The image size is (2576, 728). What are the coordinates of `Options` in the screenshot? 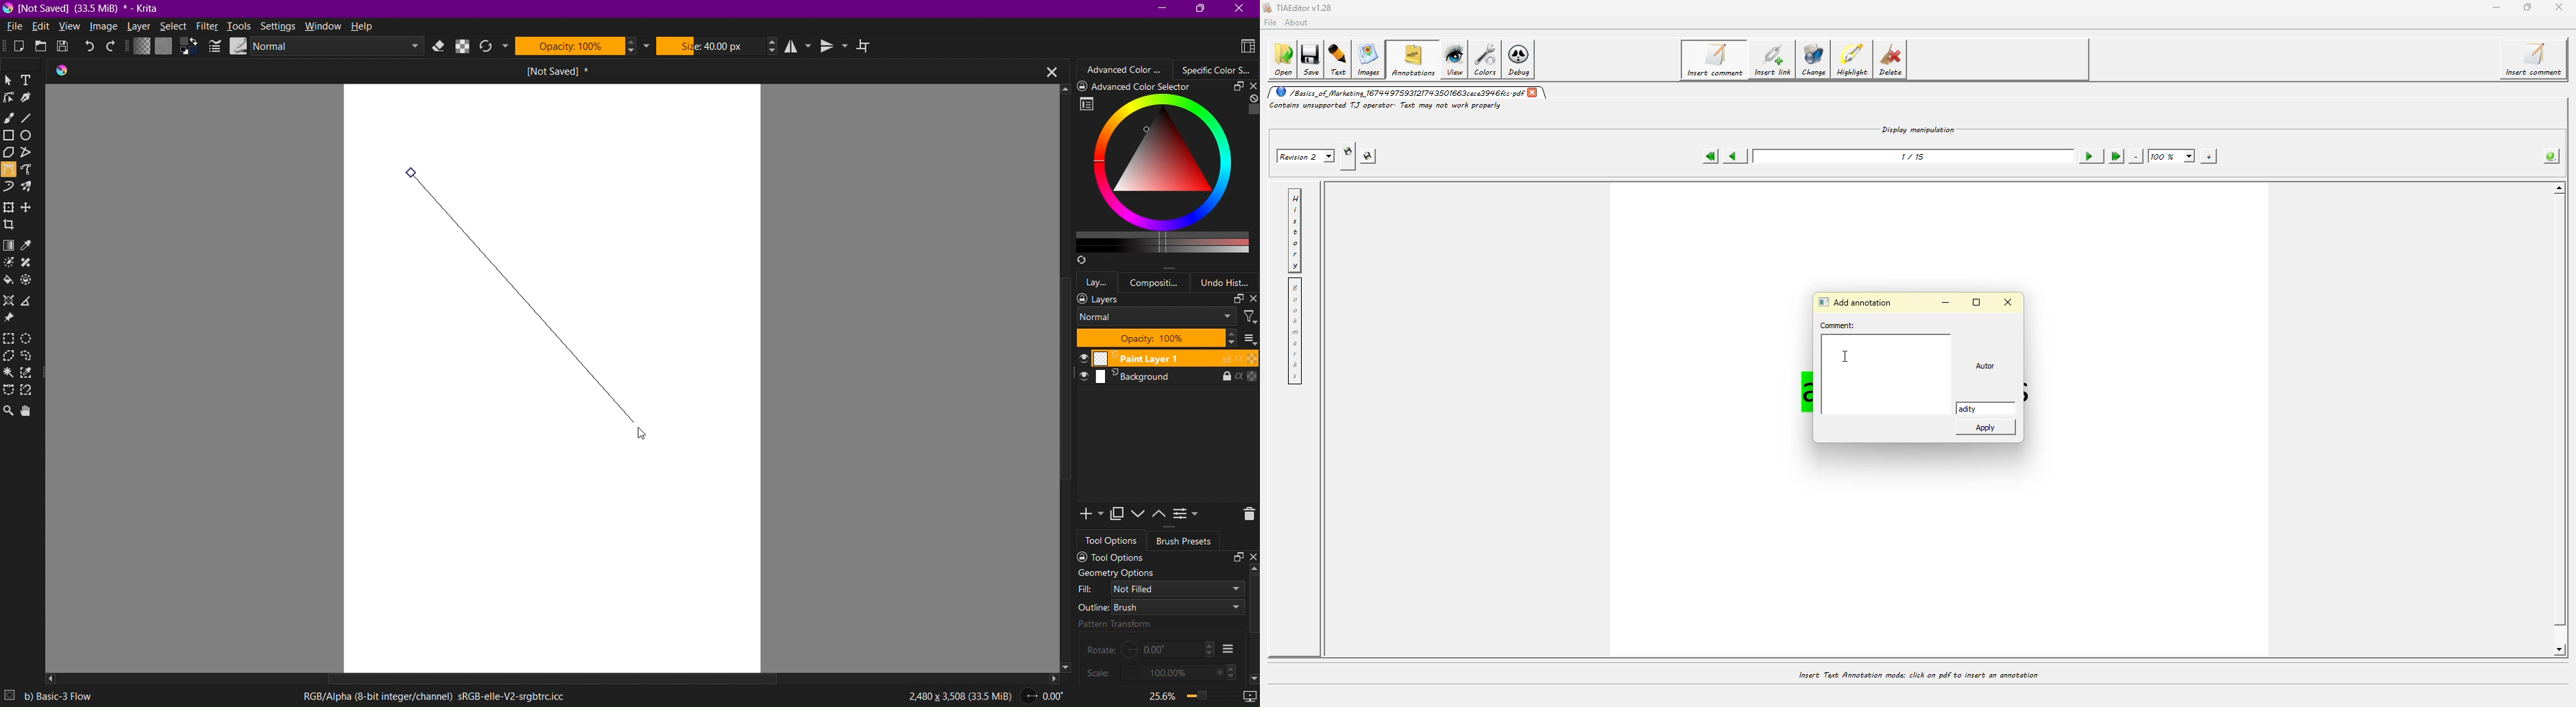 It's located at (1228, 649).